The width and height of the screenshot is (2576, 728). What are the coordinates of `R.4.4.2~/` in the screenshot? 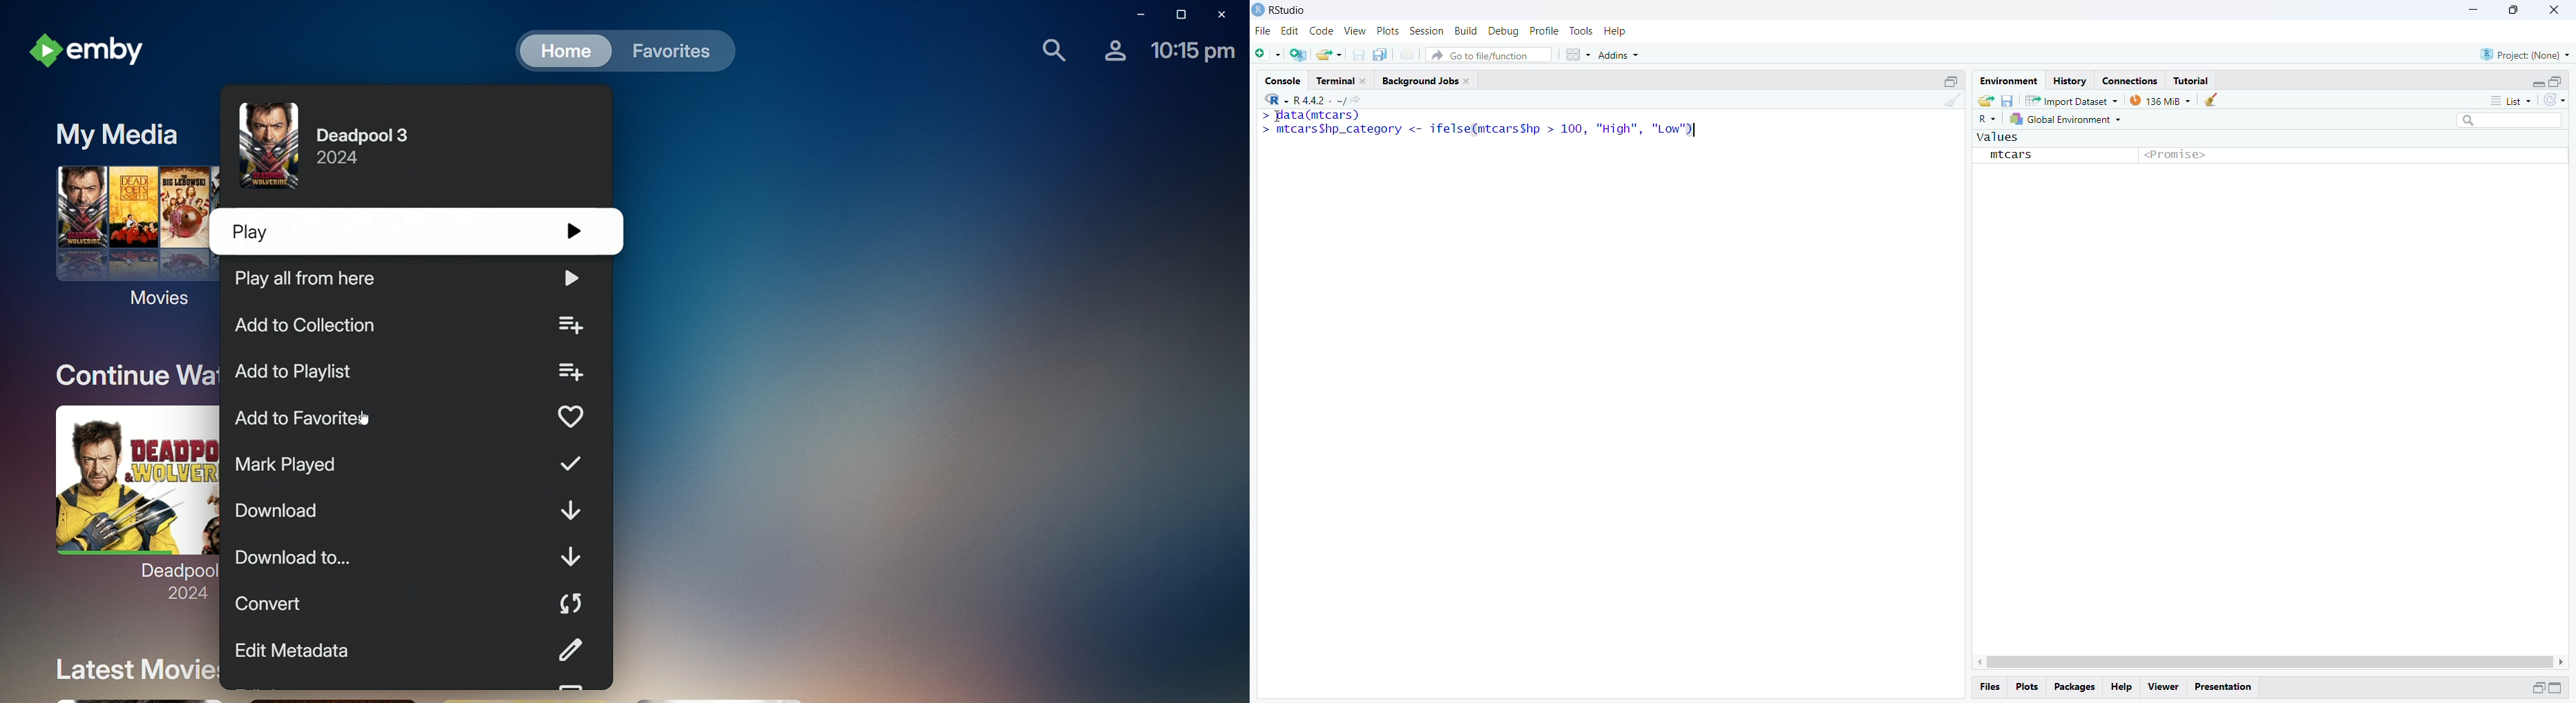 It's located at (1315, 99).